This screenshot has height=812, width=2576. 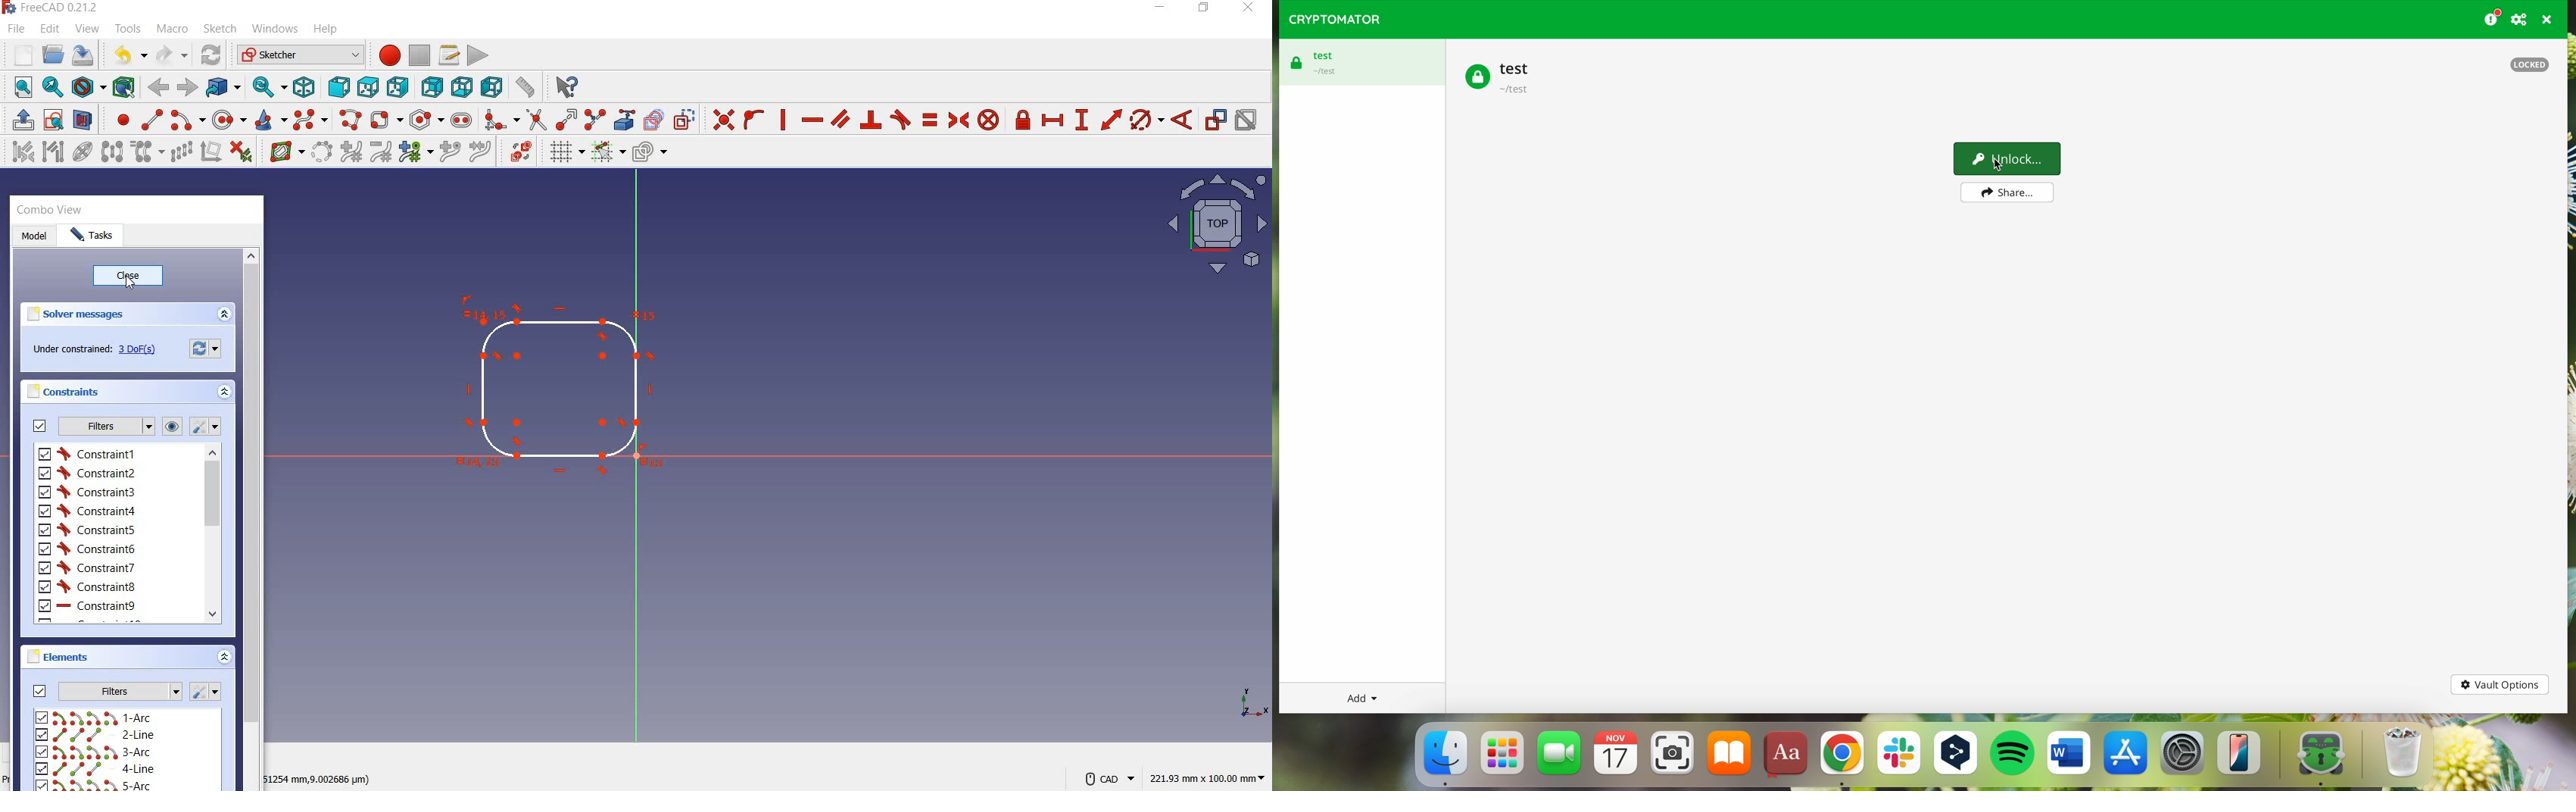 What do you see at coordinates (654, 121) in the screenshot?
I see `create carbon copy` at bounding box center [654, 121].